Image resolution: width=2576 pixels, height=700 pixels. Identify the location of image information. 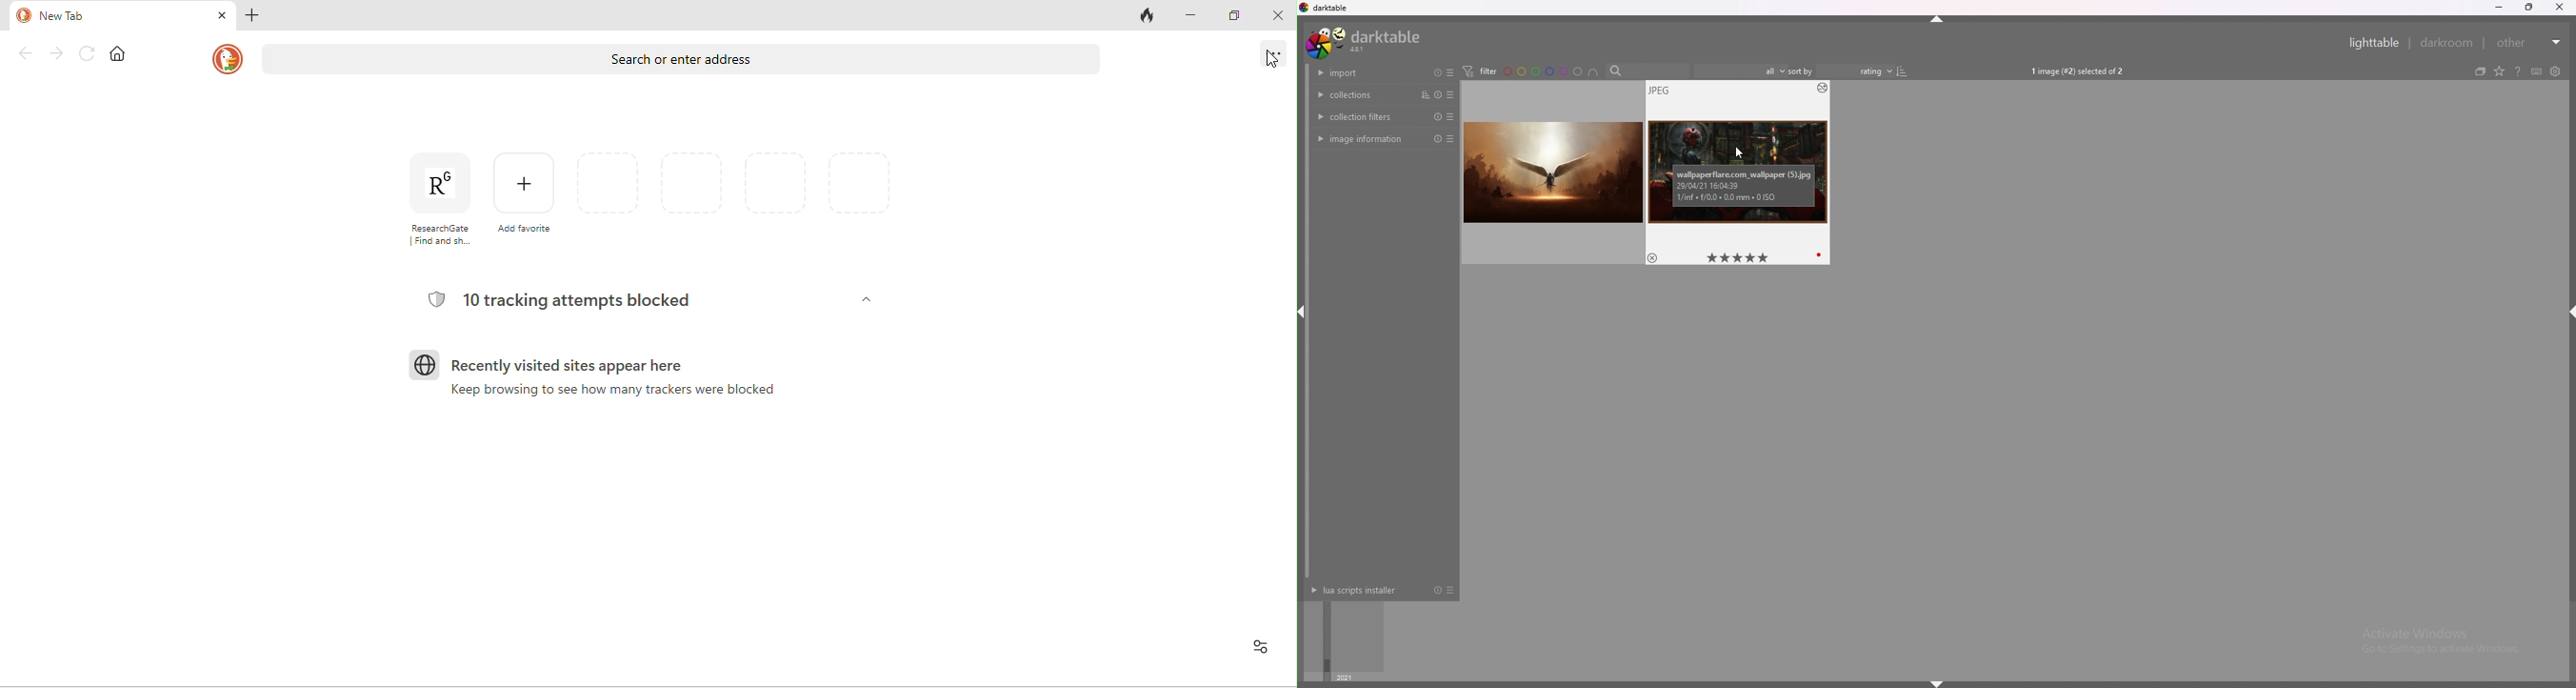
(1366, 139).